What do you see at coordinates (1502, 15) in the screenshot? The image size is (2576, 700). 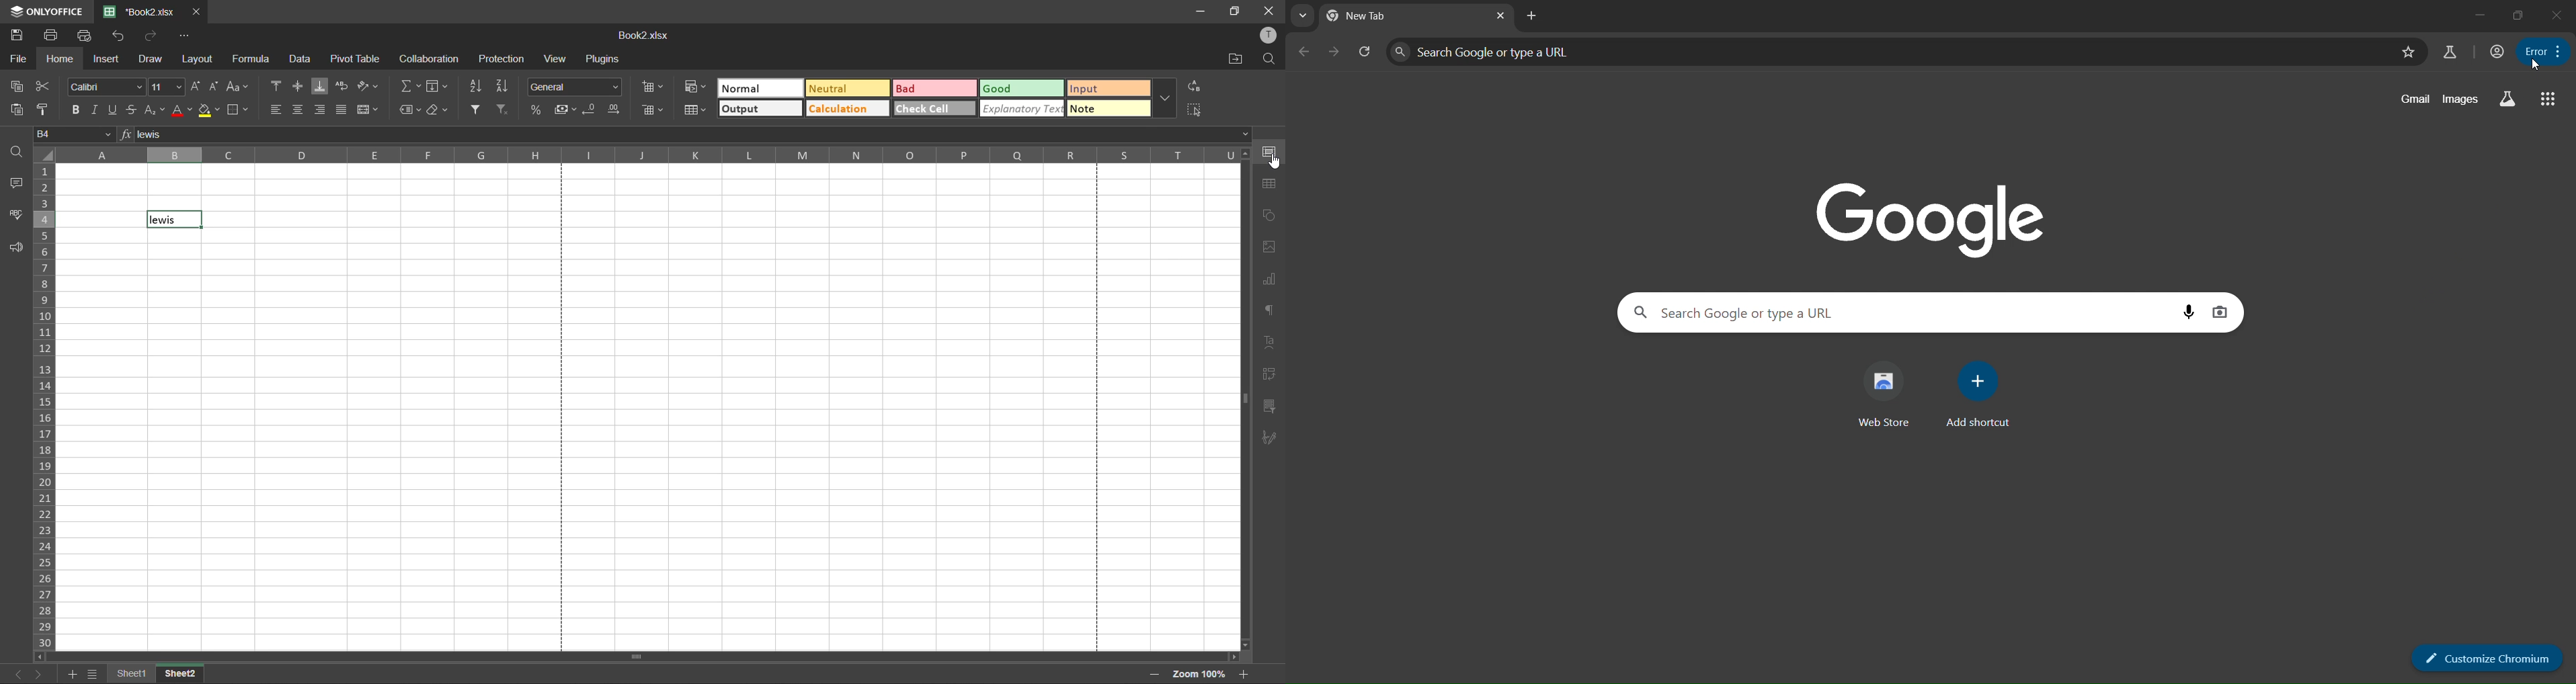 I see `close tab` at bounding box center [1502, 15].